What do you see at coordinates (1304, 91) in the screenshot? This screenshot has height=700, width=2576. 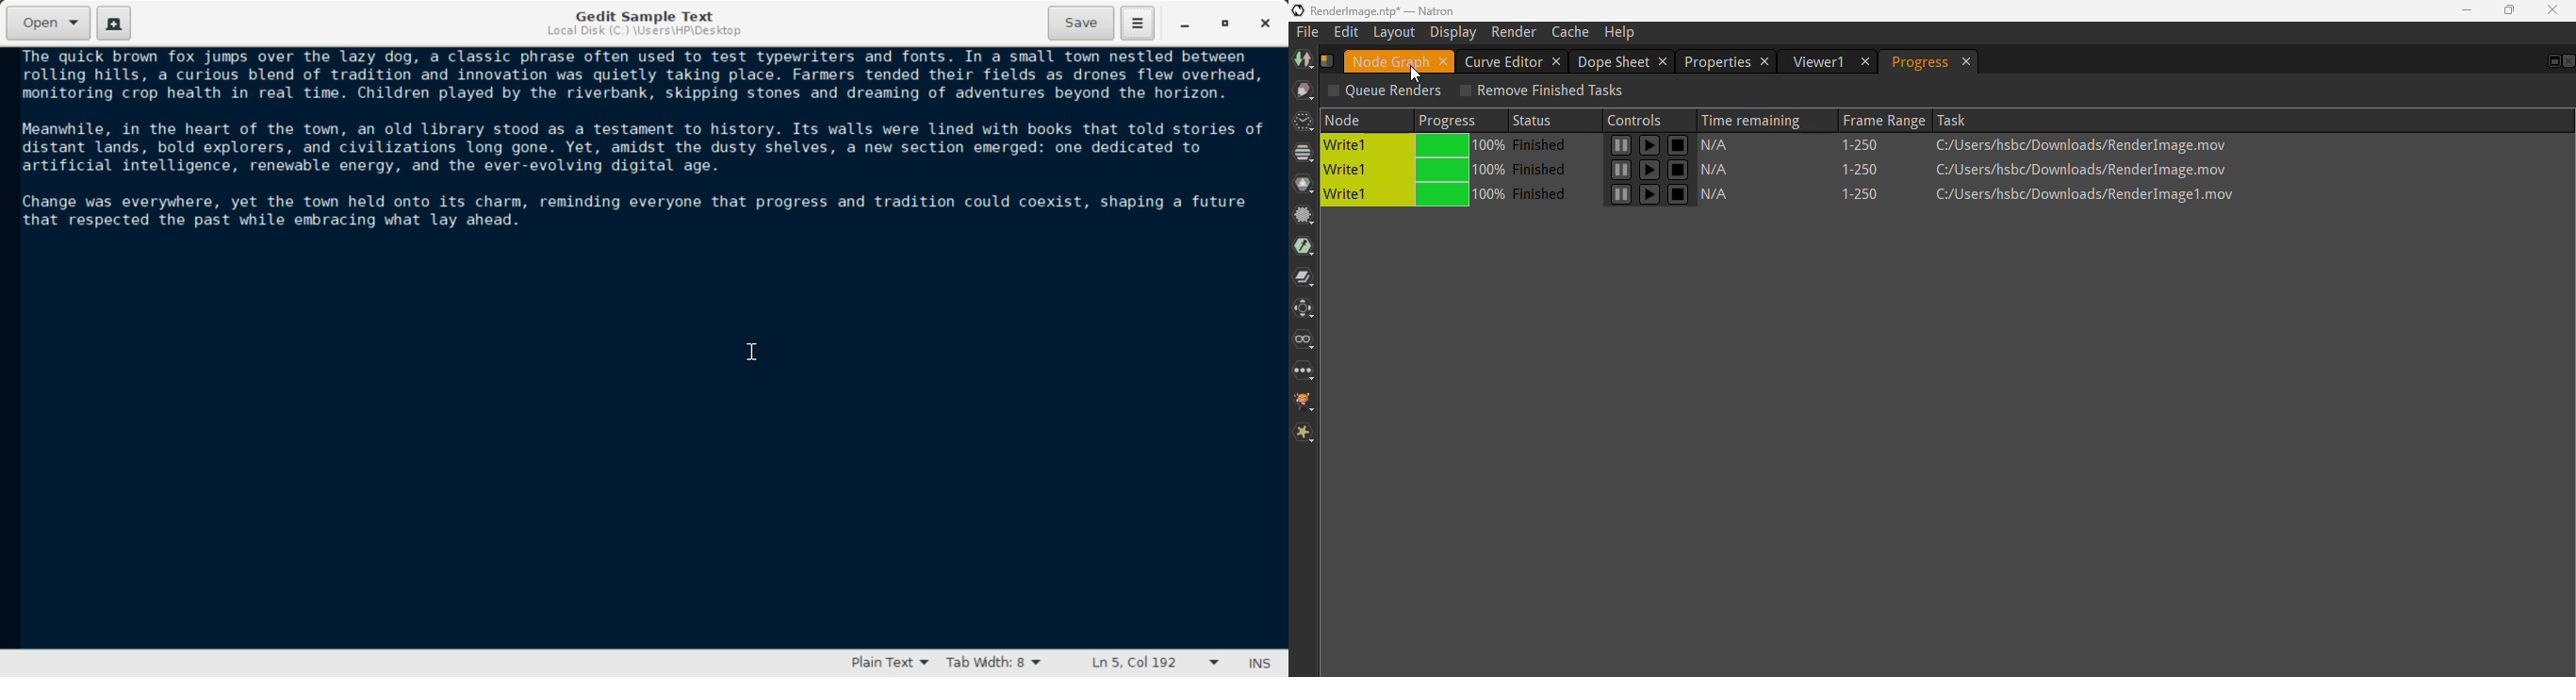 I see `draw` at bounding box center [1304, 91].